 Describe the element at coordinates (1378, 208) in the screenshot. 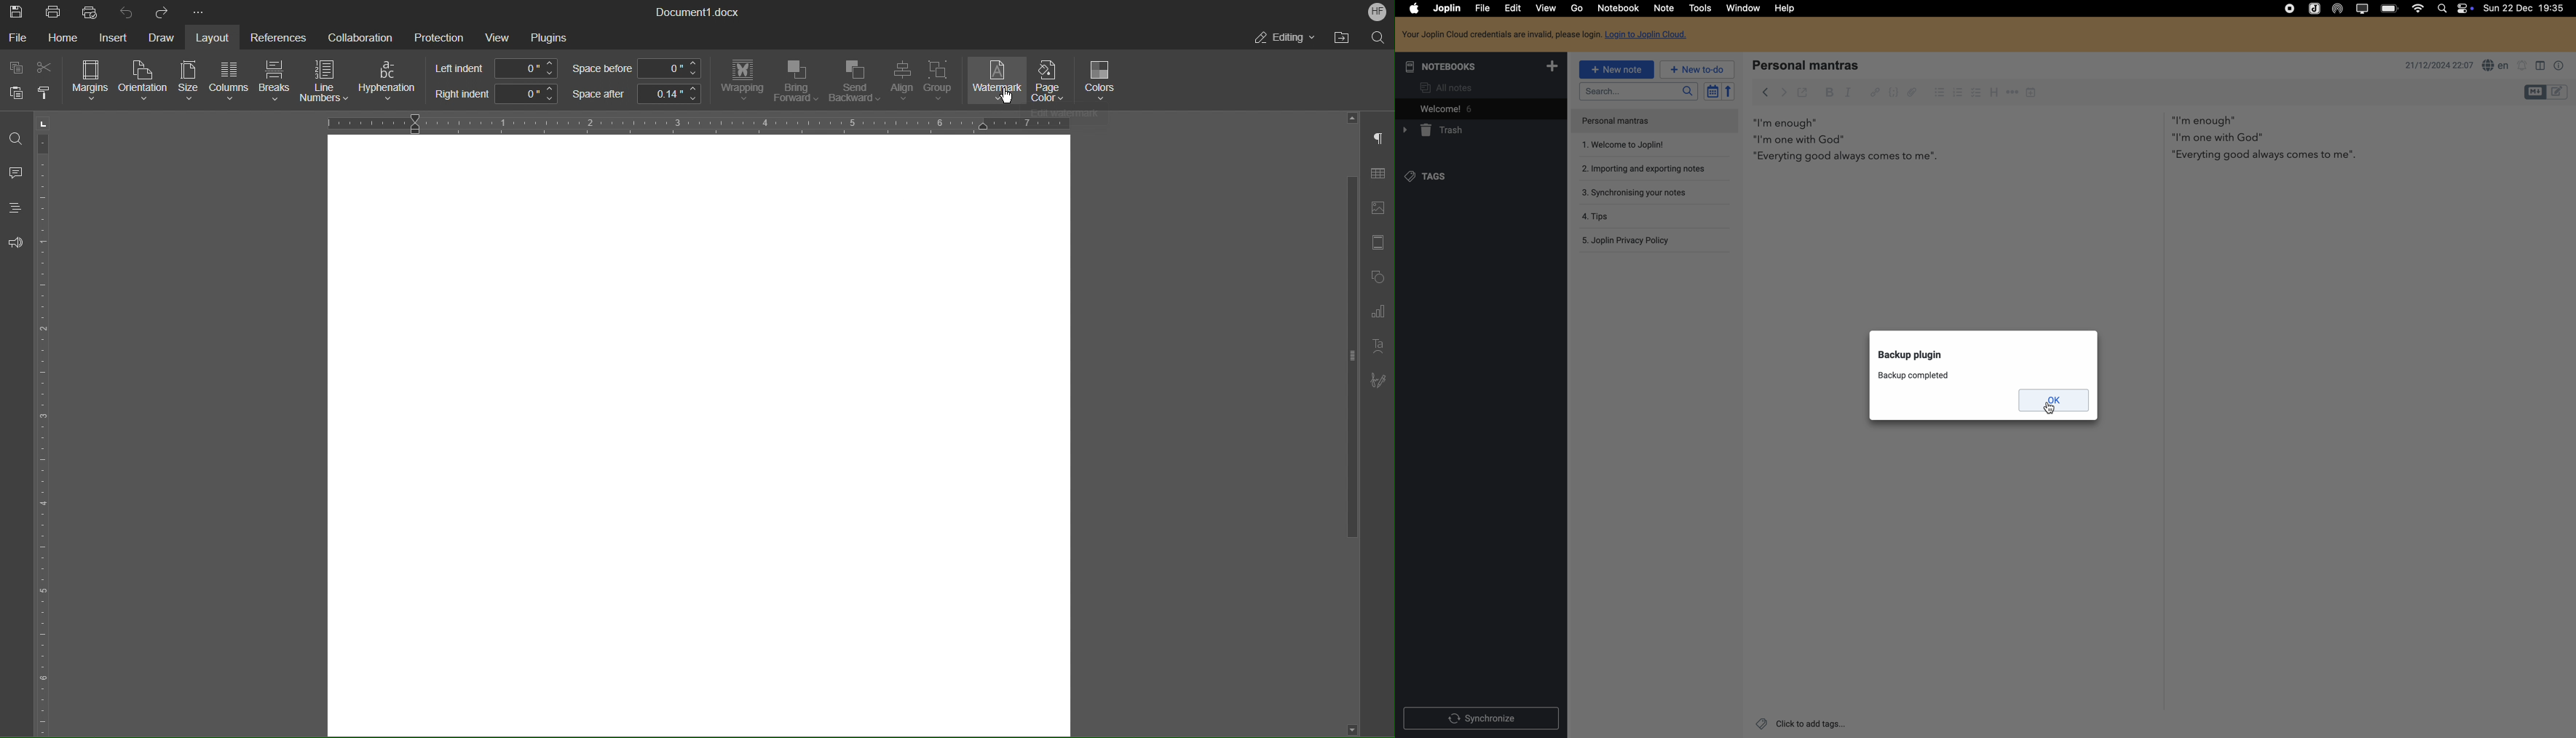

I see `Insert Image` at that location.